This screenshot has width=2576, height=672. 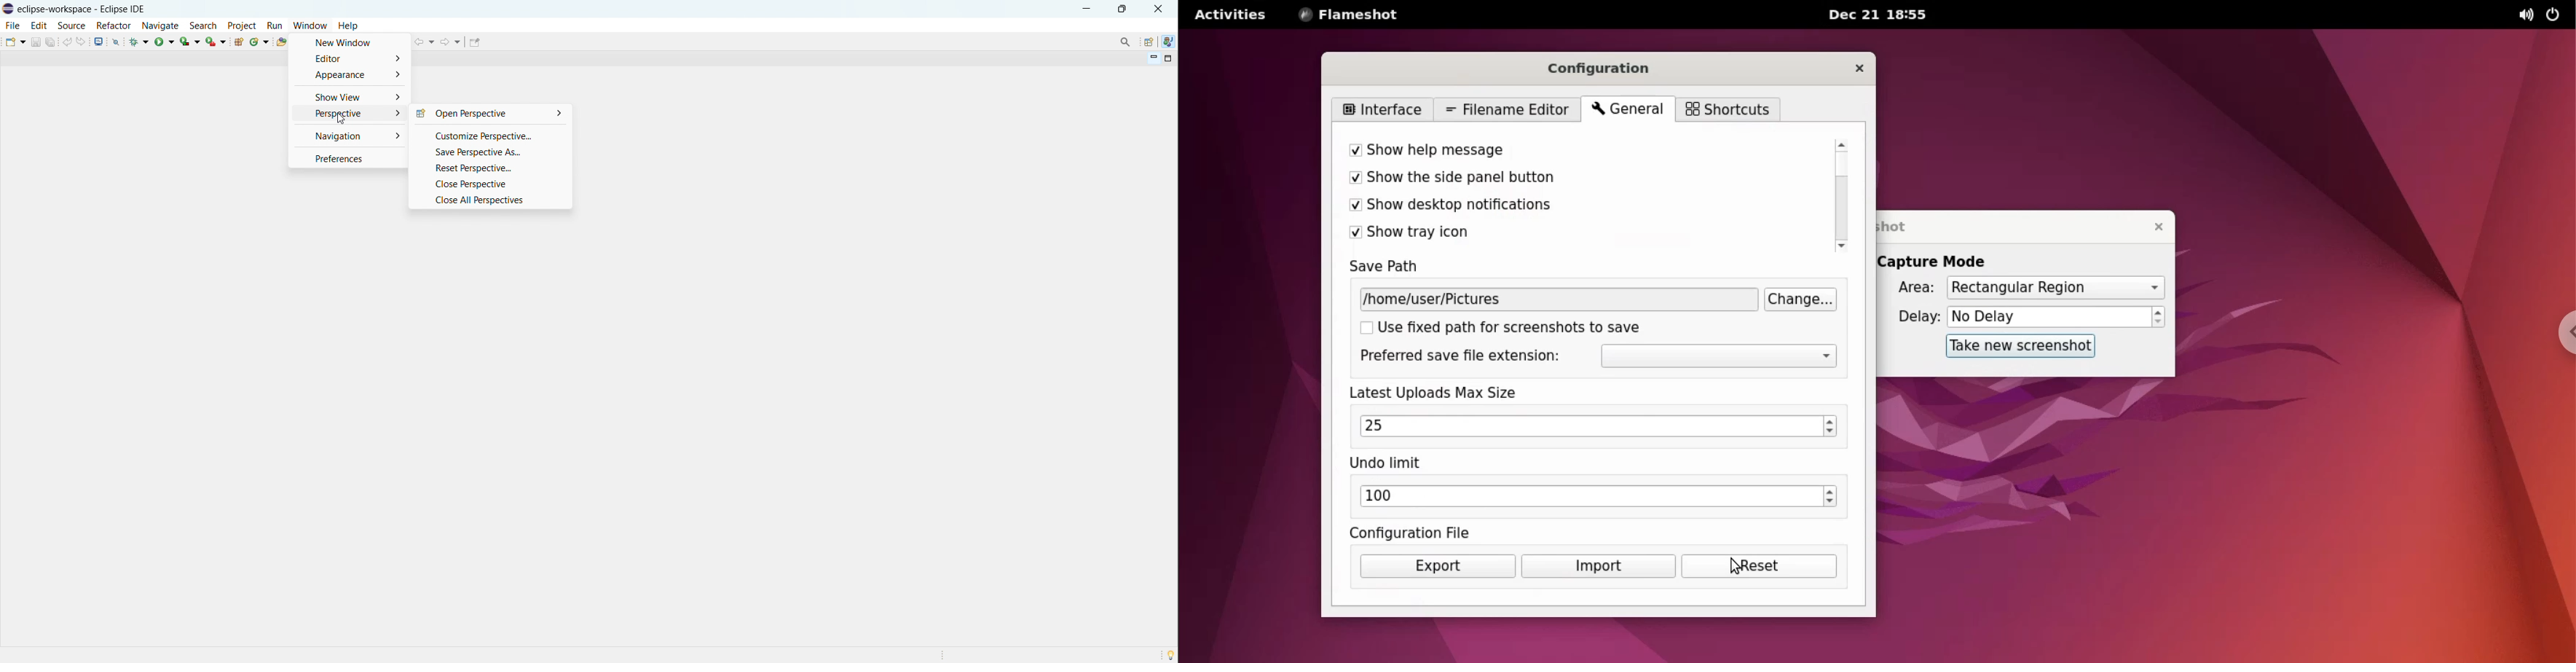 I want to click on run last tool, so click(x=217, y=41).